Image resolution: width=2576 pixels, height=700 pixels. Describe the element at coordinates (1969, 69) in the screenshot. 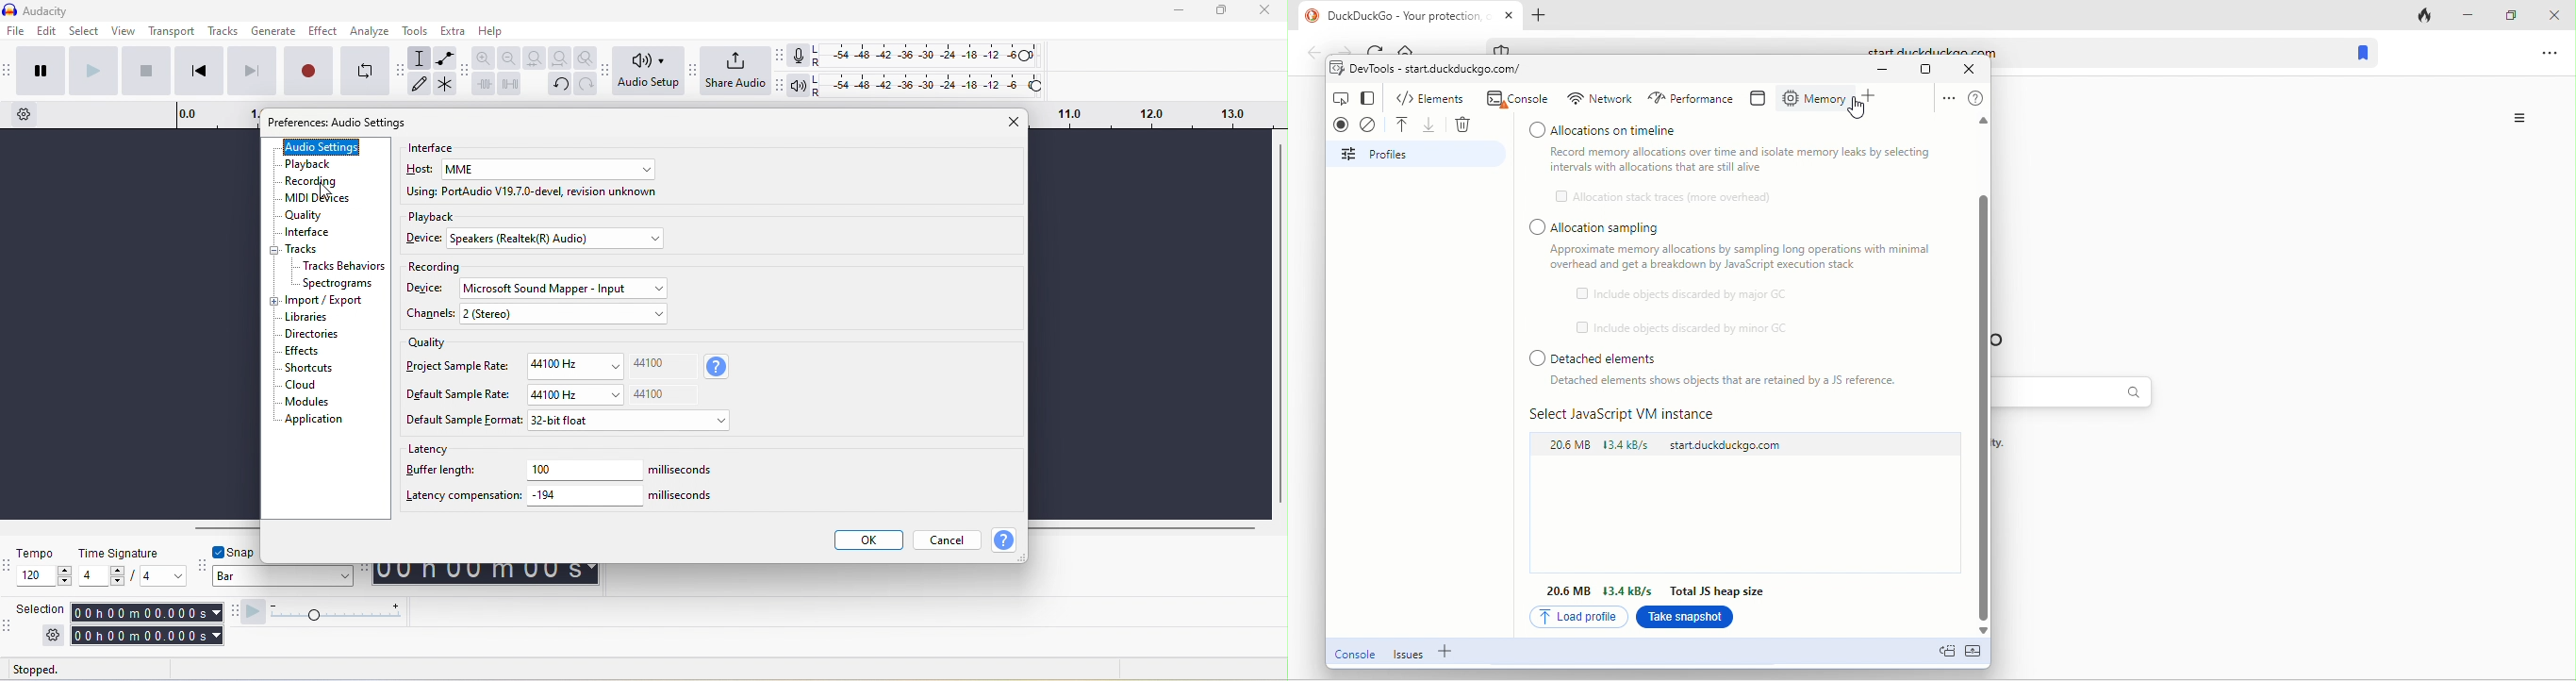

I see `close` at that location.